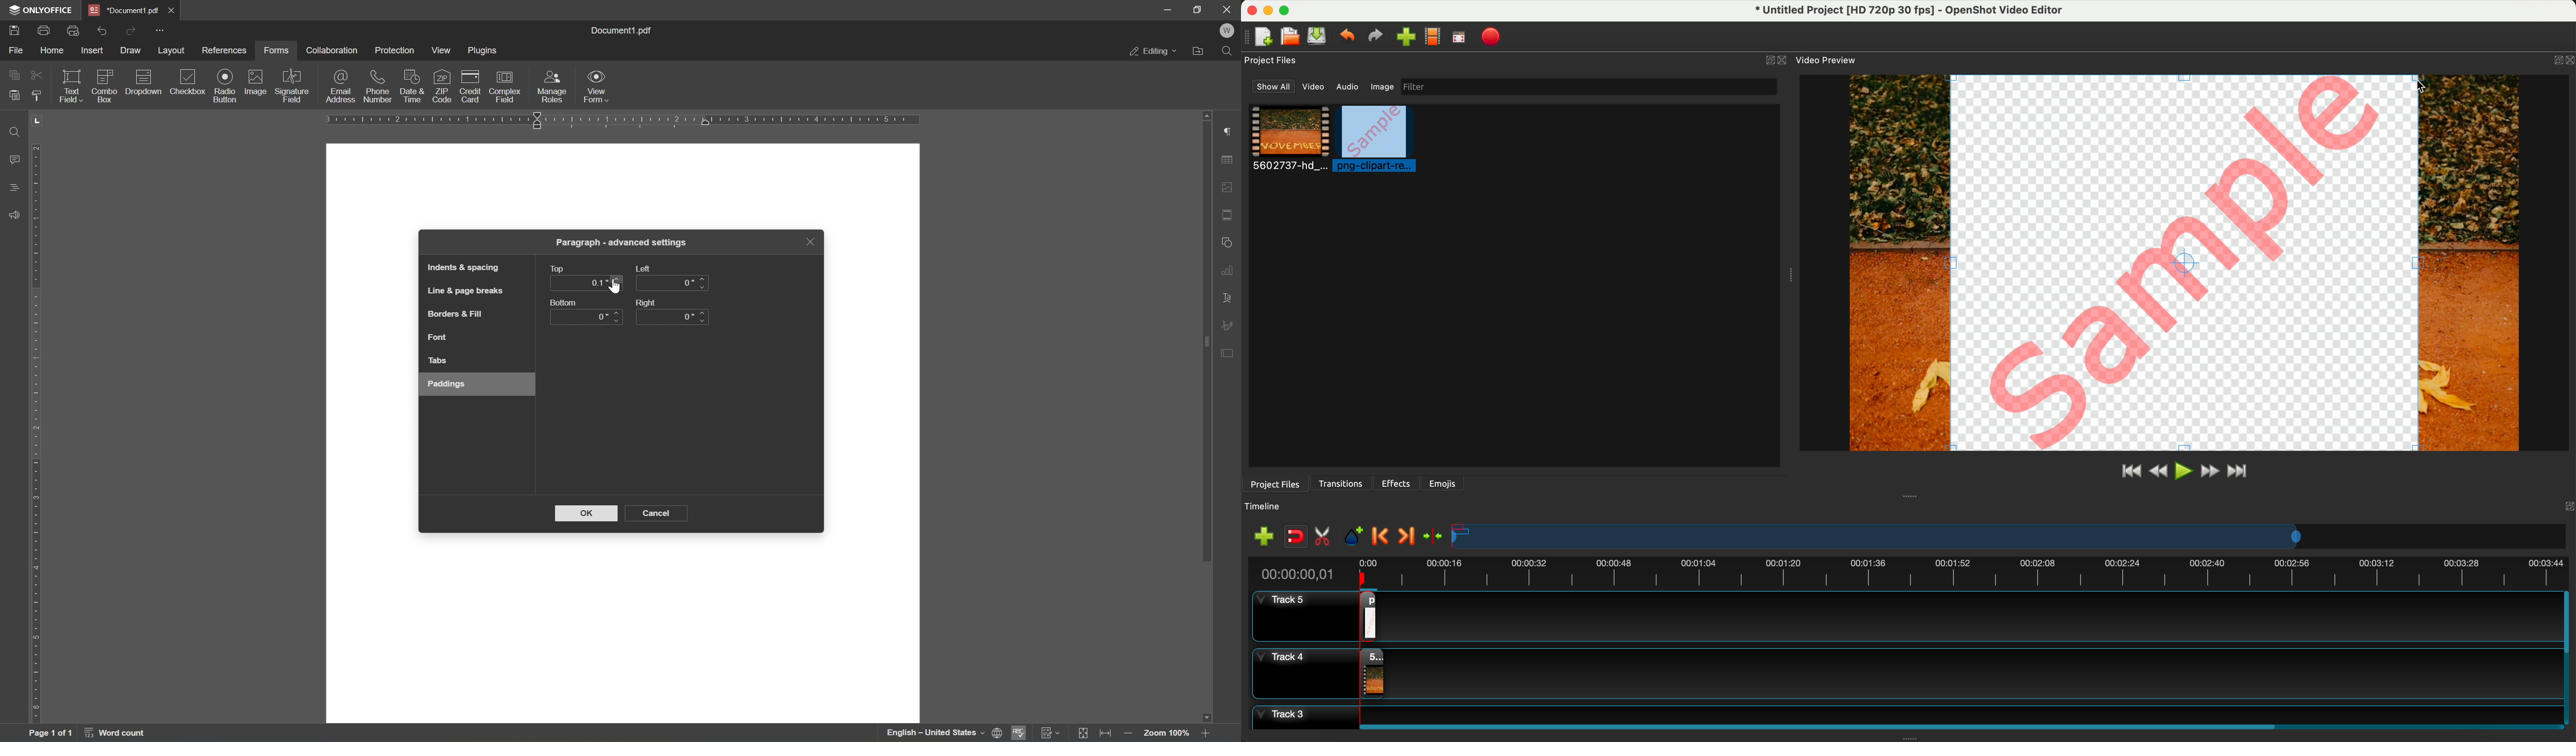  I want to click on undo, so click(1349, 37).